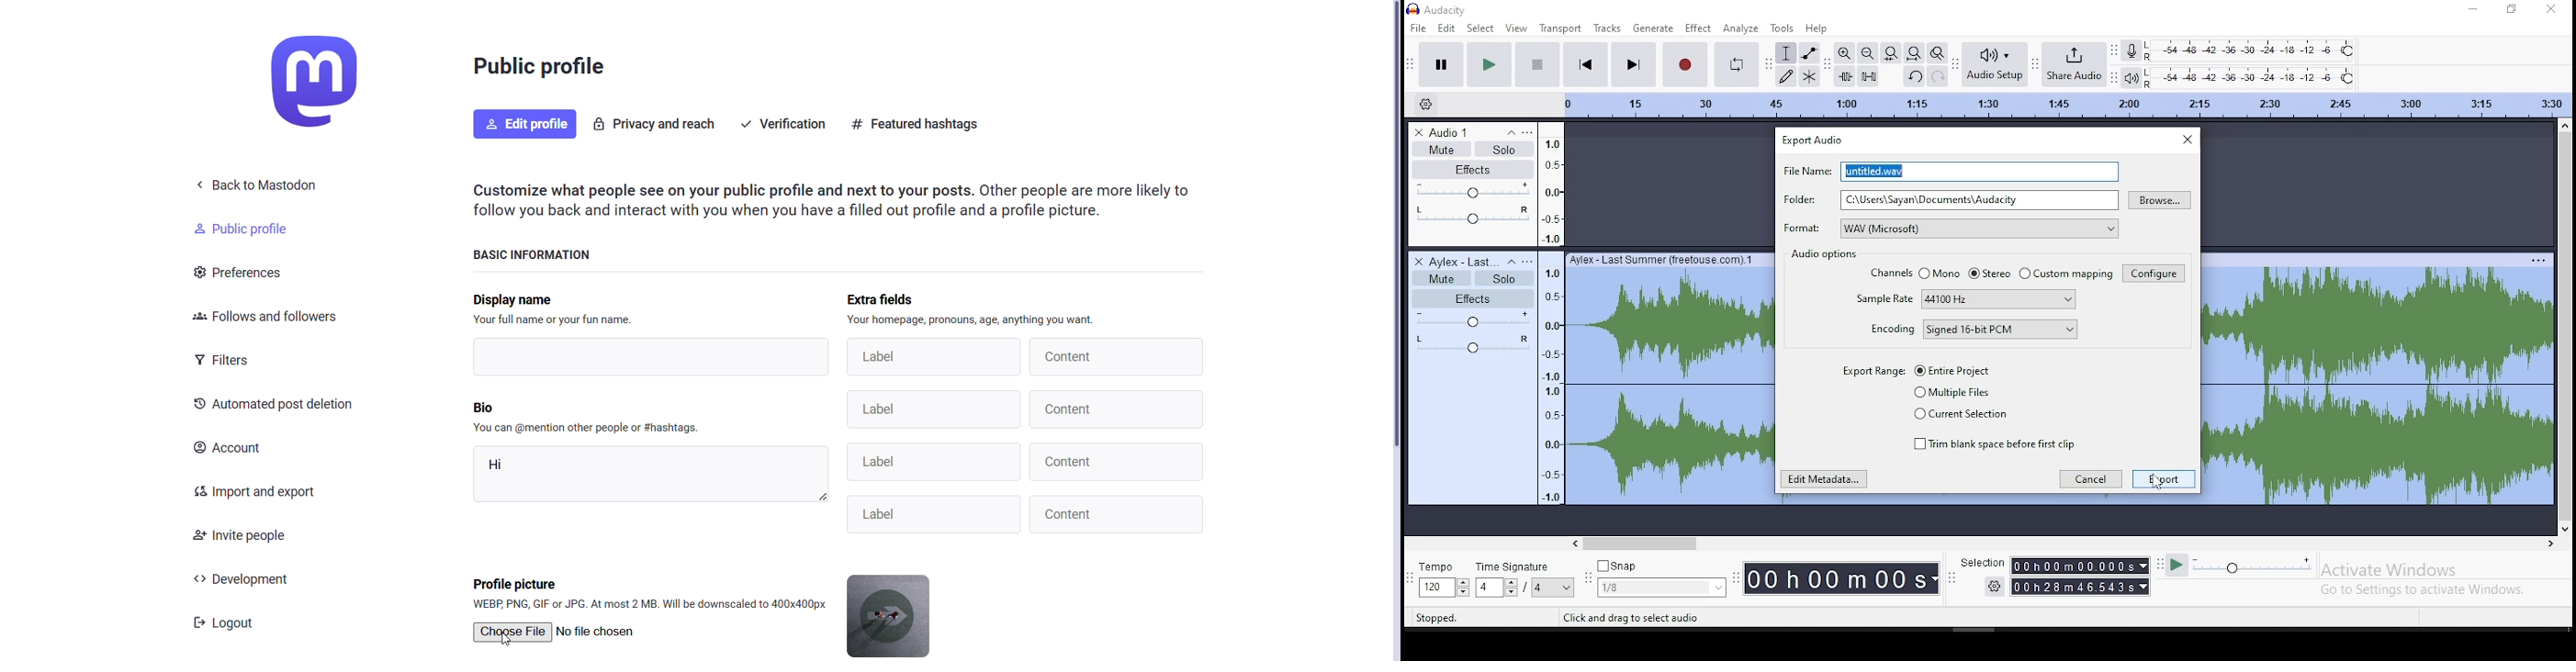 The width and height of the screenshot is (2576, 672). Describe the element at coordinates (276, 403) in the screenshot. I see `automated post decision` at that location.